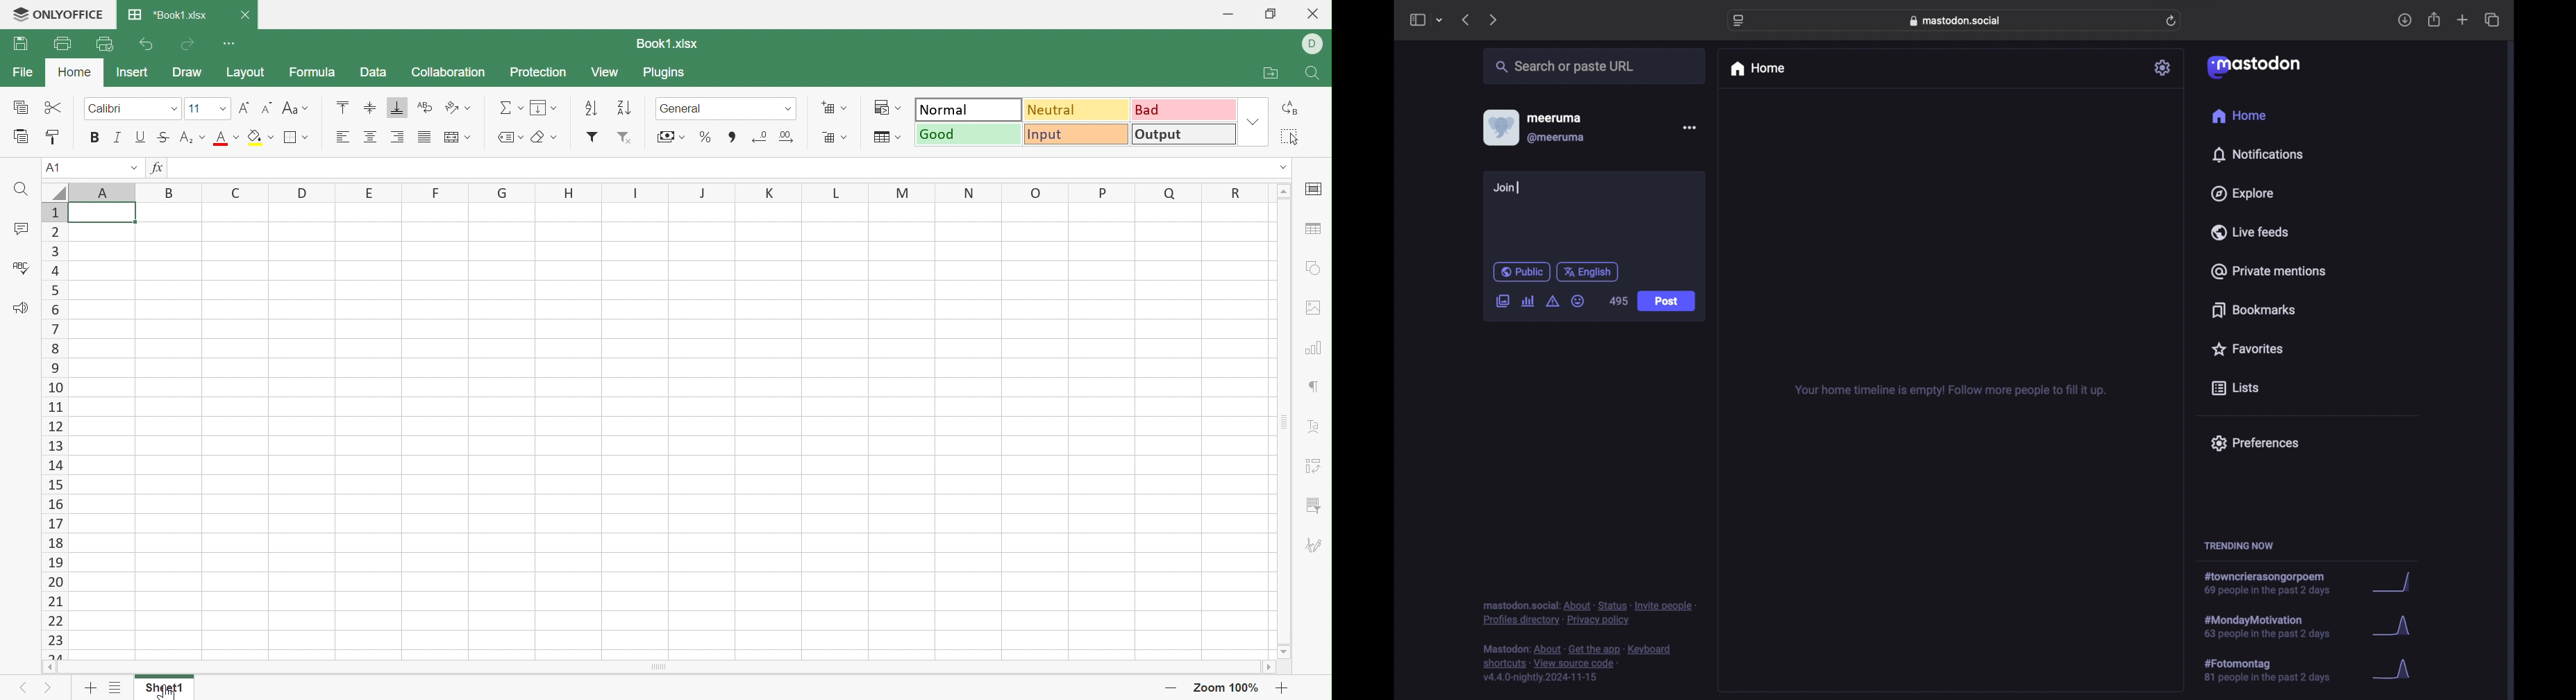 The image size is (2576, 700). What do you see at coordinates (59, 14) in the screenshot?
I see `ONLYOFFICE` at bounding box center [59, 14].